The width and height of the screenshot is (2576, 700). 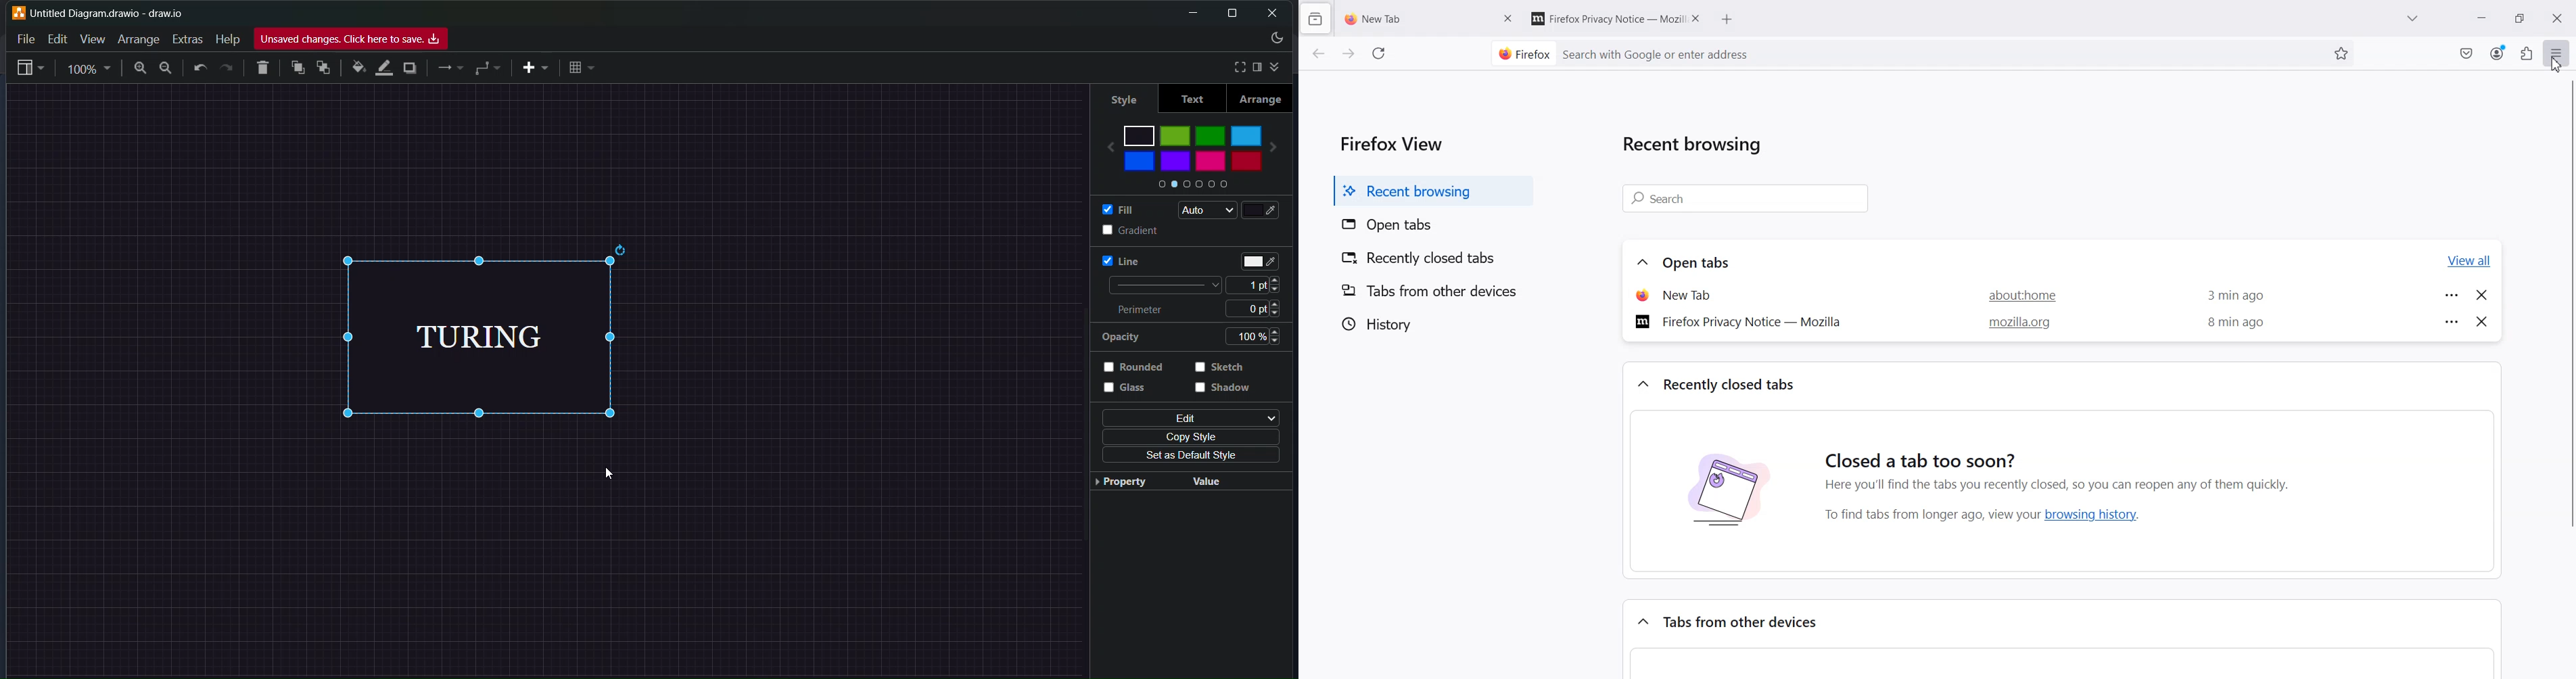 What do you see at coordinates (2527, 53) in the screenshot?
I see `Extension's` at bounding box center [2527, 53].